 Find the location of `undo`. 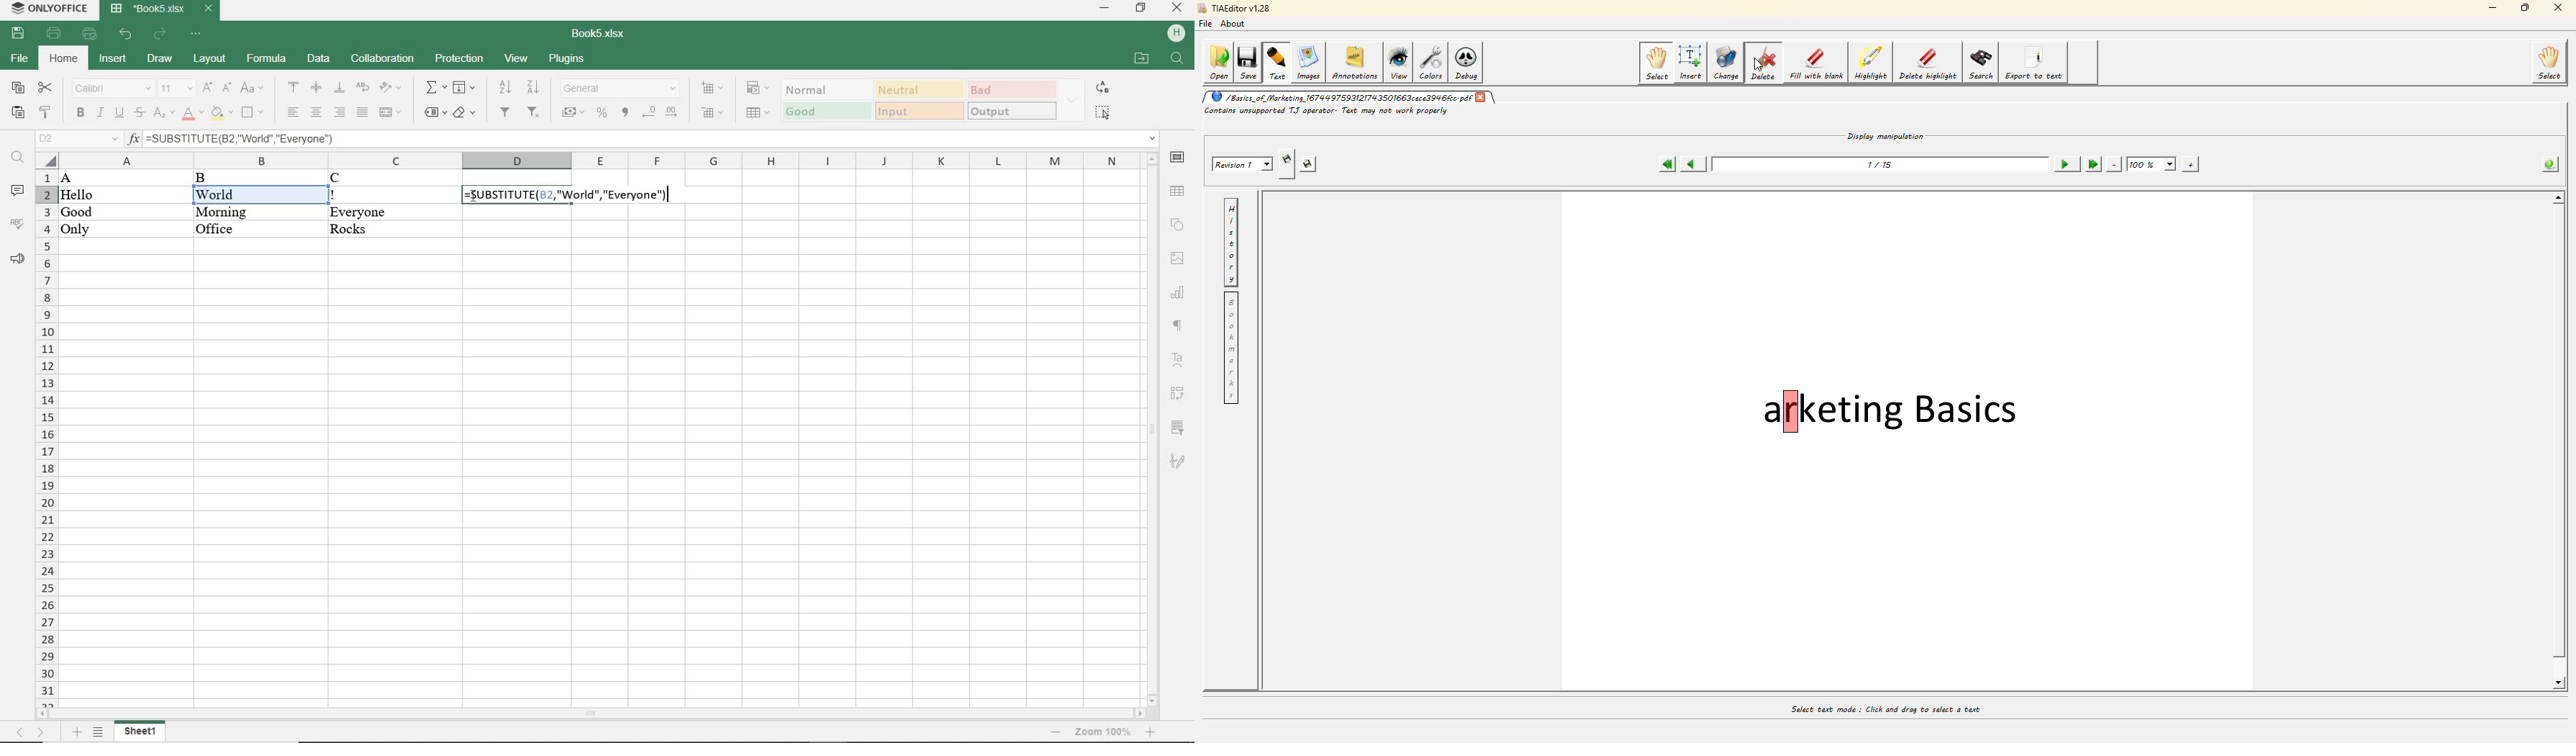

undo is located at coordinates (127, 34).